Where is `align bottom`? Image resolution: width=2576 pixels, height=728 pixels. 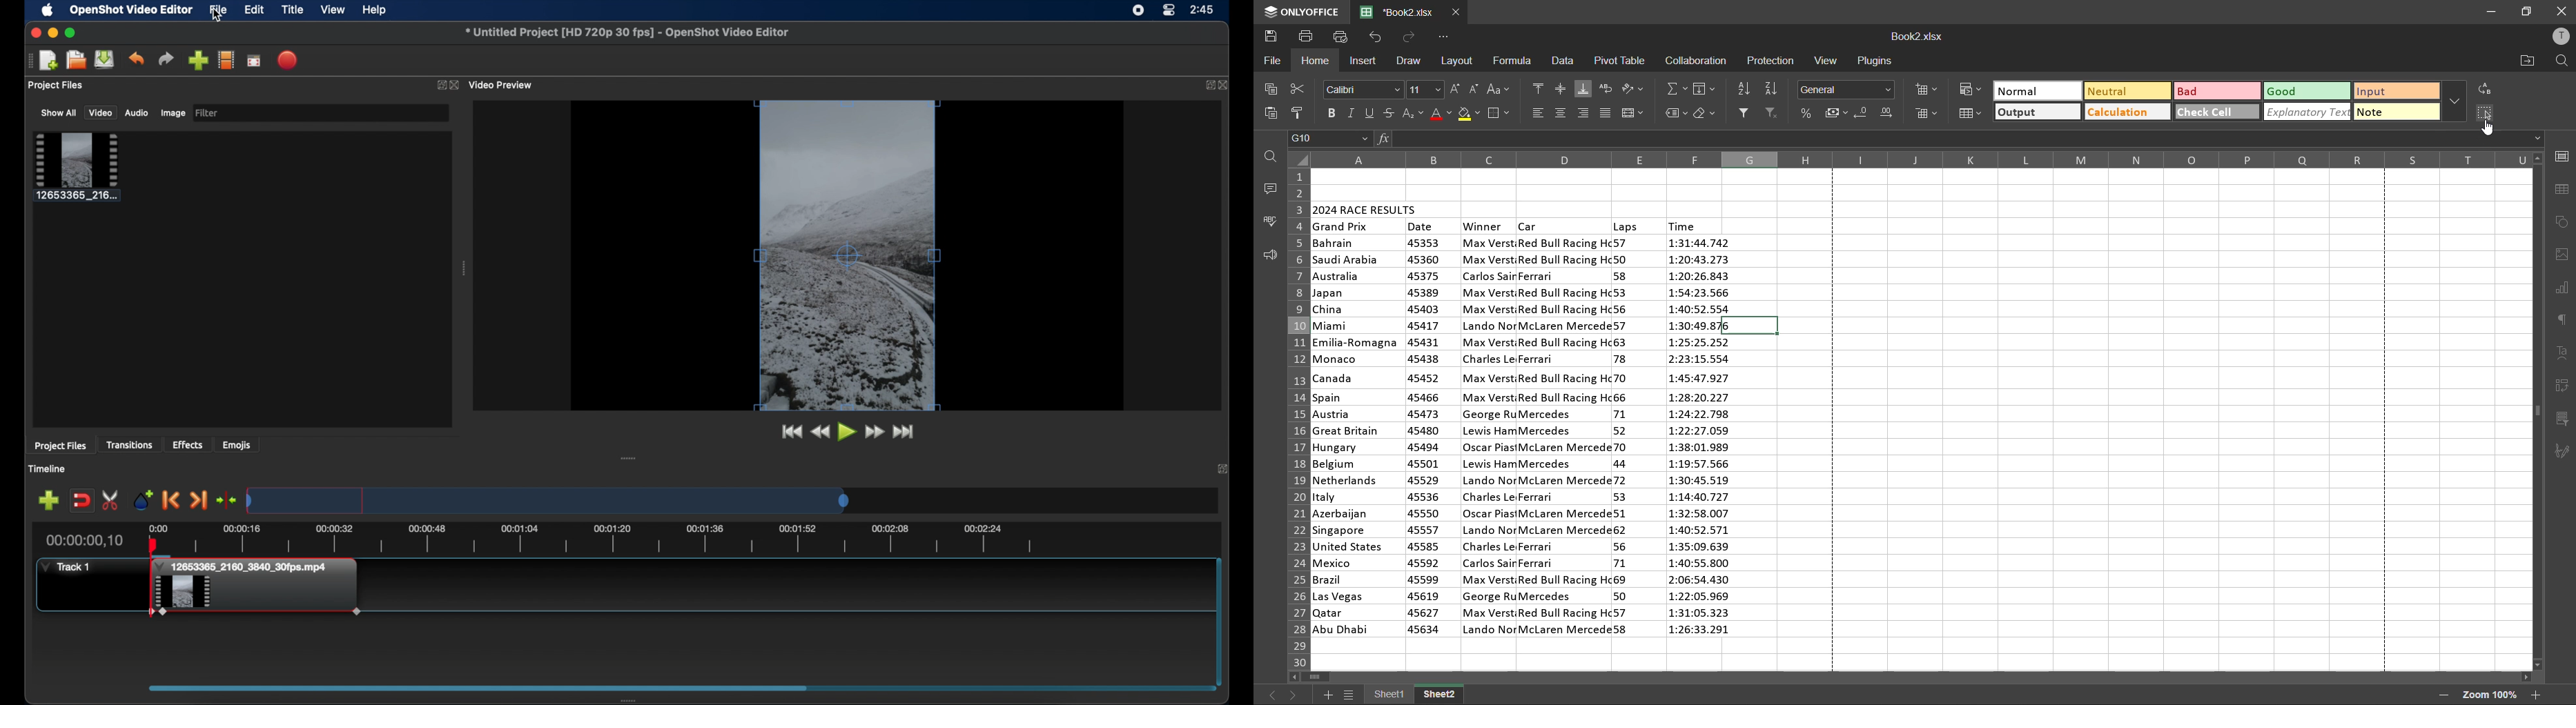 align bottom is located at coordinates (1583, 90).